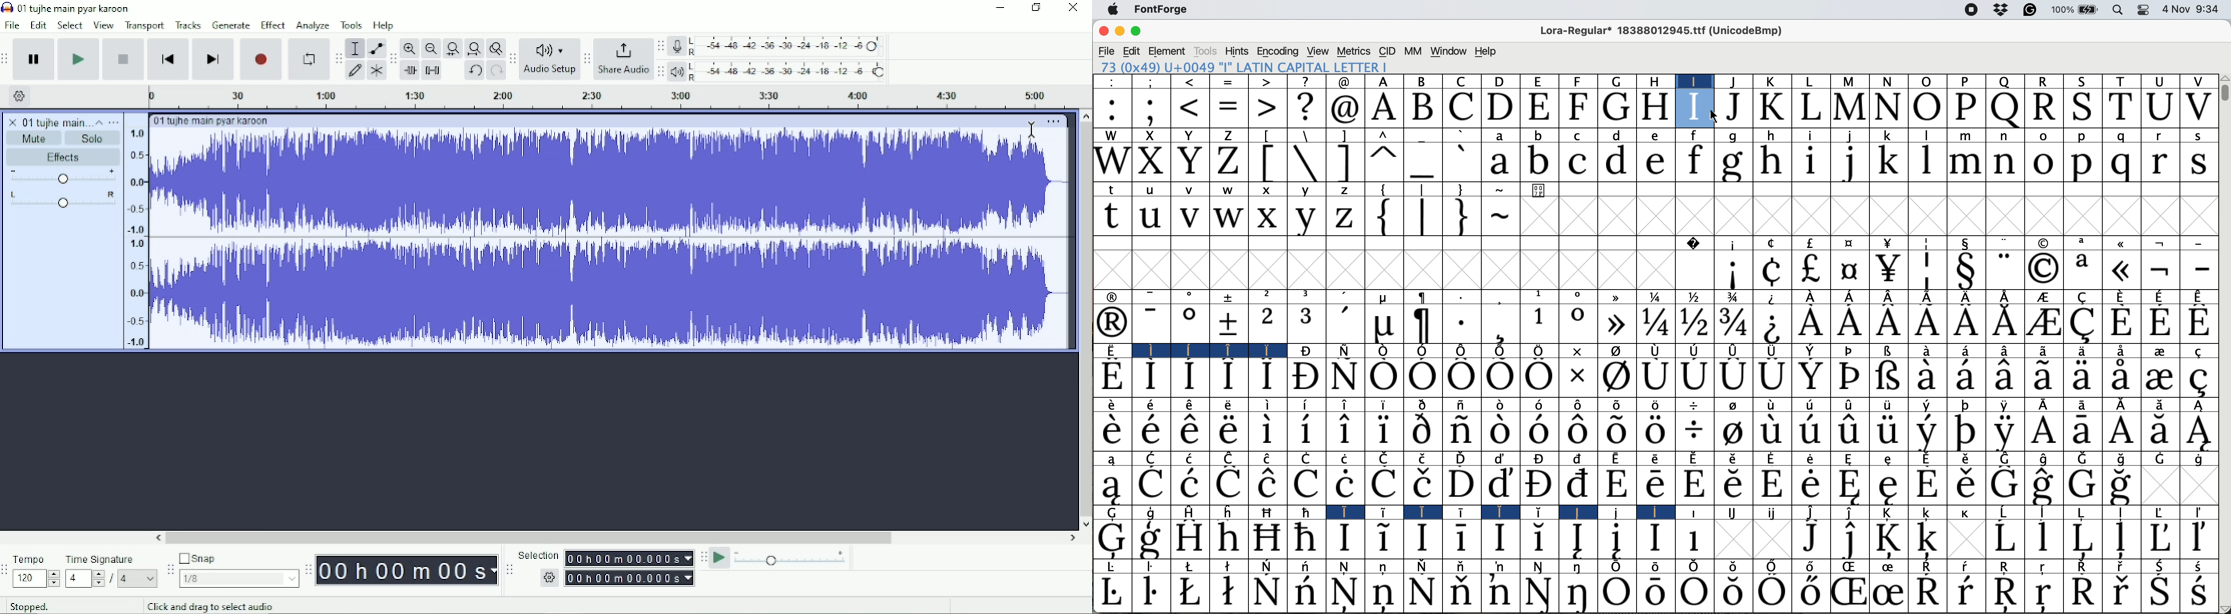 Image resolution: width=2240 pixels, height=616 pixels. Describe the element at coordinates (1384, 135) in the screenshot. I see `^` at that location.